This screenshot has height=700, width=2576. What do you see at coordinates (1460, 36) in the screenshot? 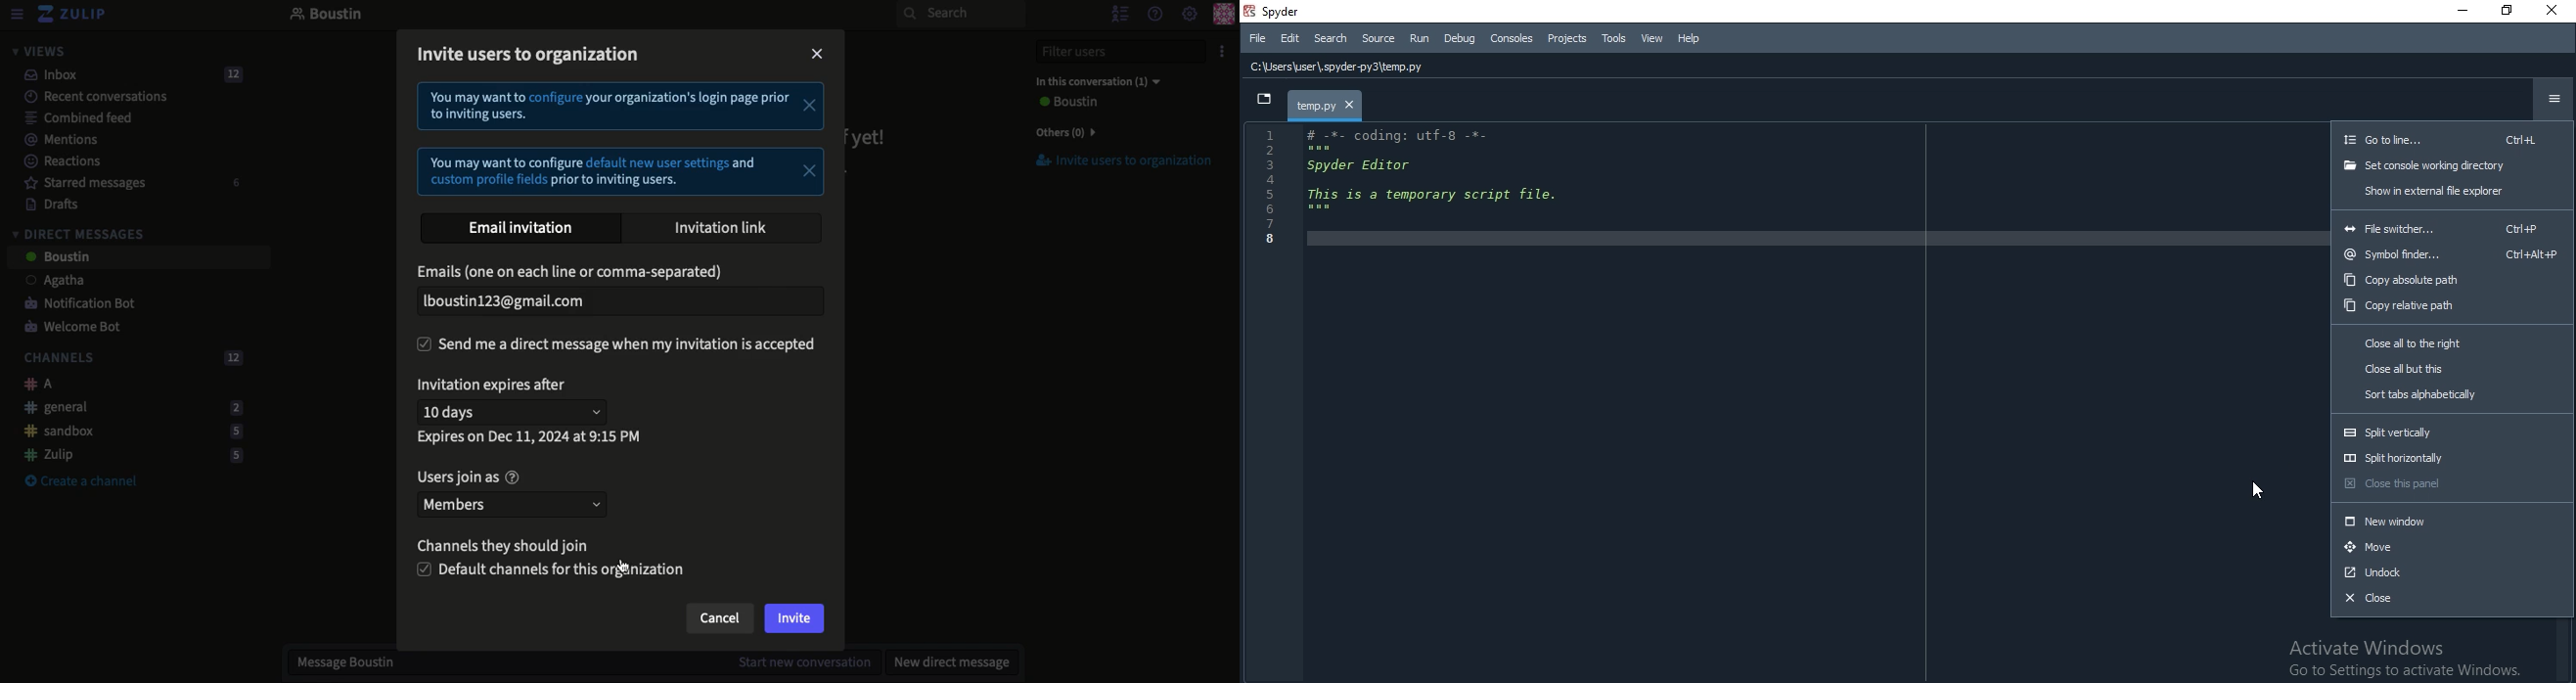
I see `Debug` at bounding box center [1460, 36].